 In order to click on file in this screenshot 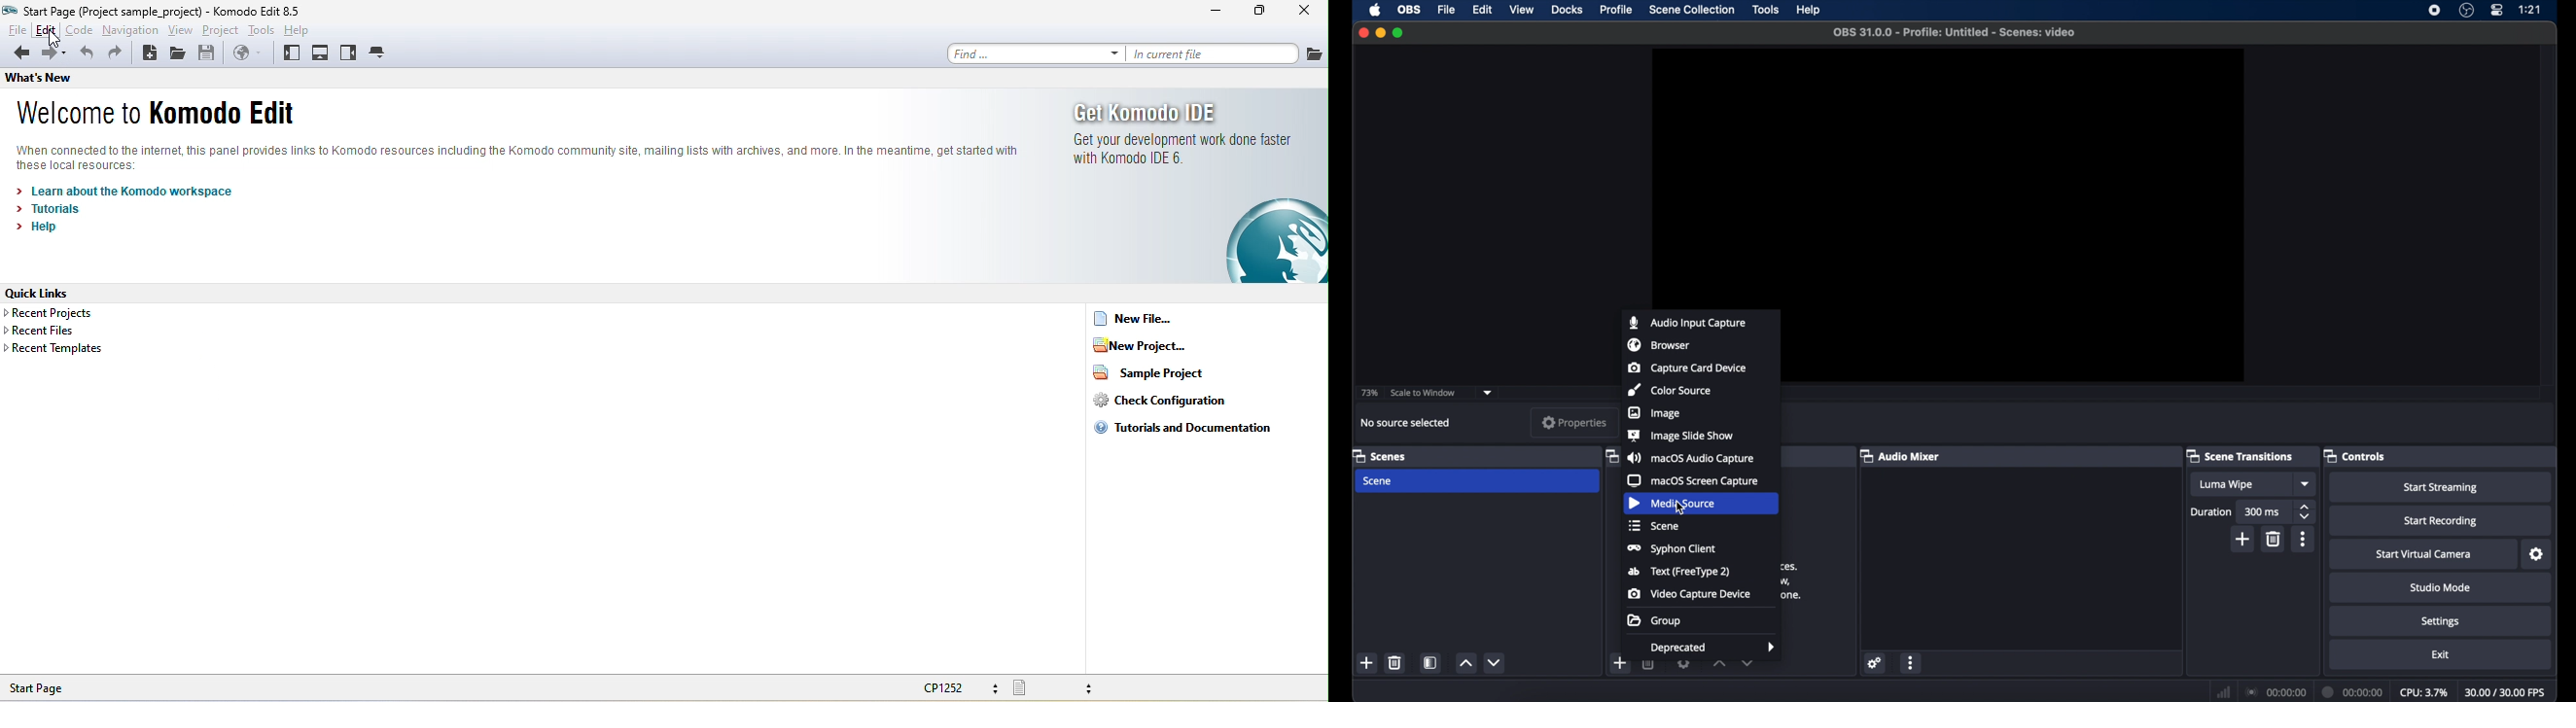, I will do `click(1448, 10)`.